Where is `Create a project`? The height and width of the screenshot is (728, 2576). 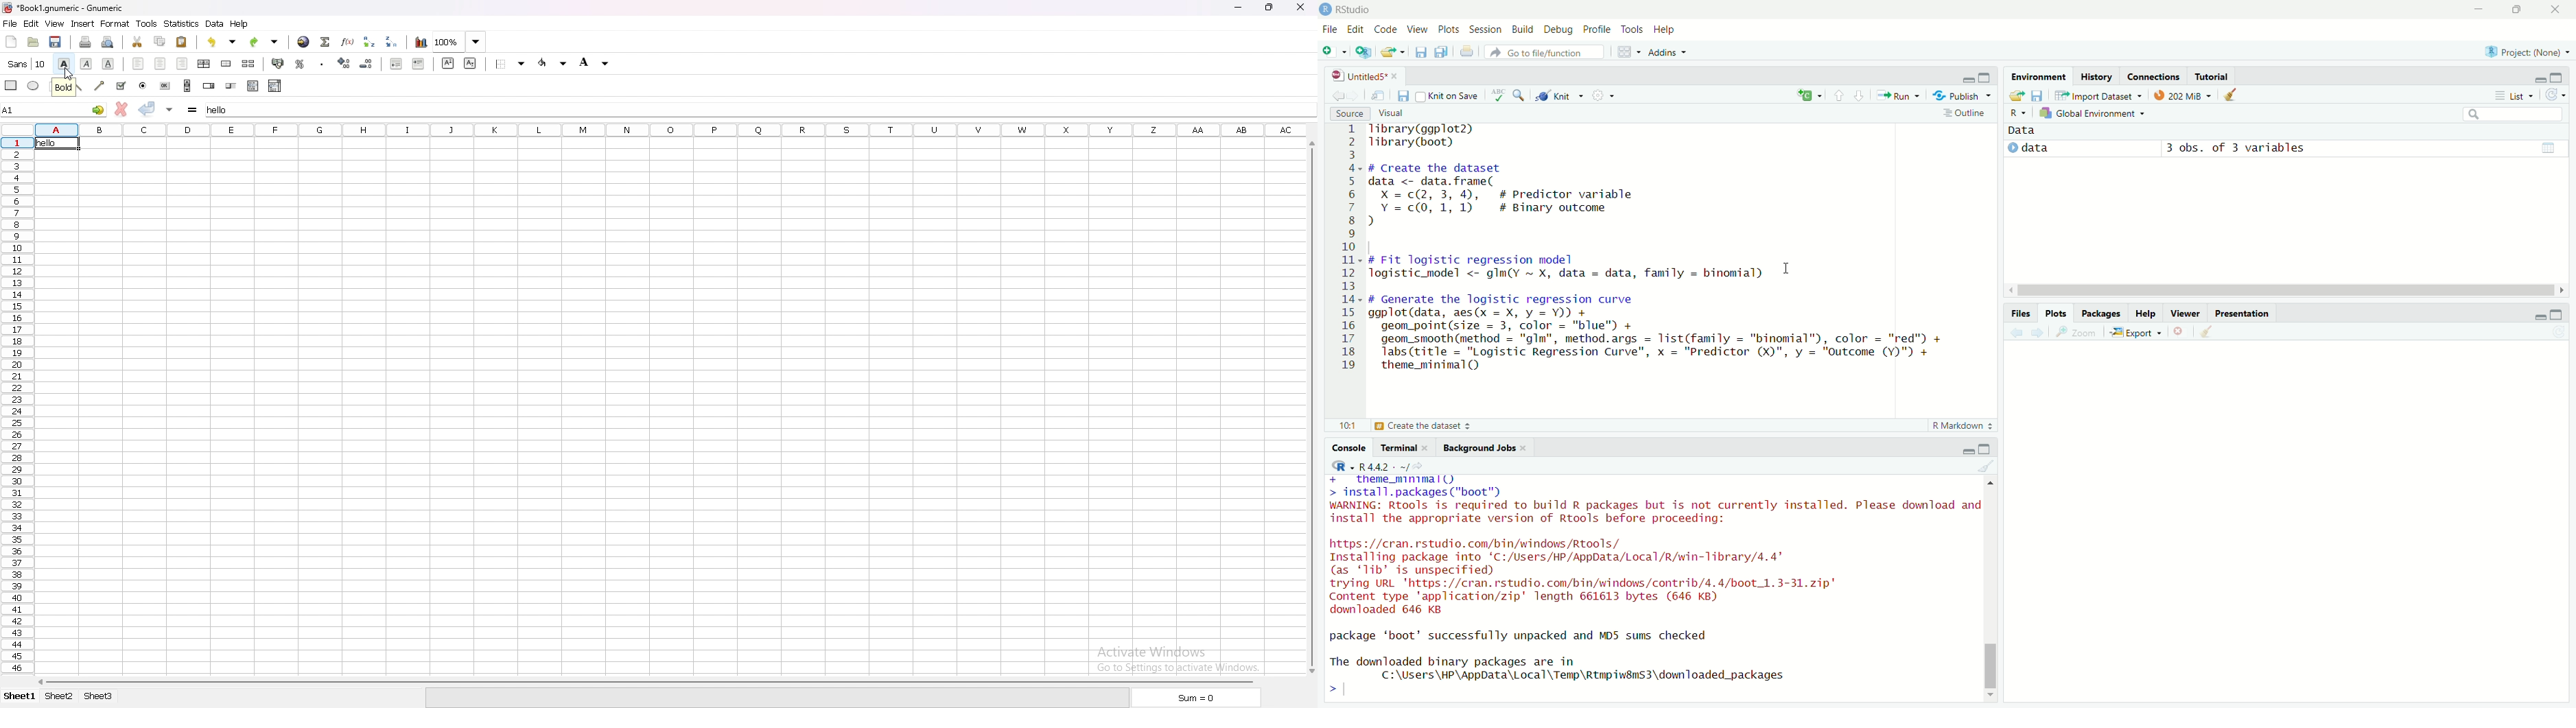
Create a project is located at coordinates (1363, 52).